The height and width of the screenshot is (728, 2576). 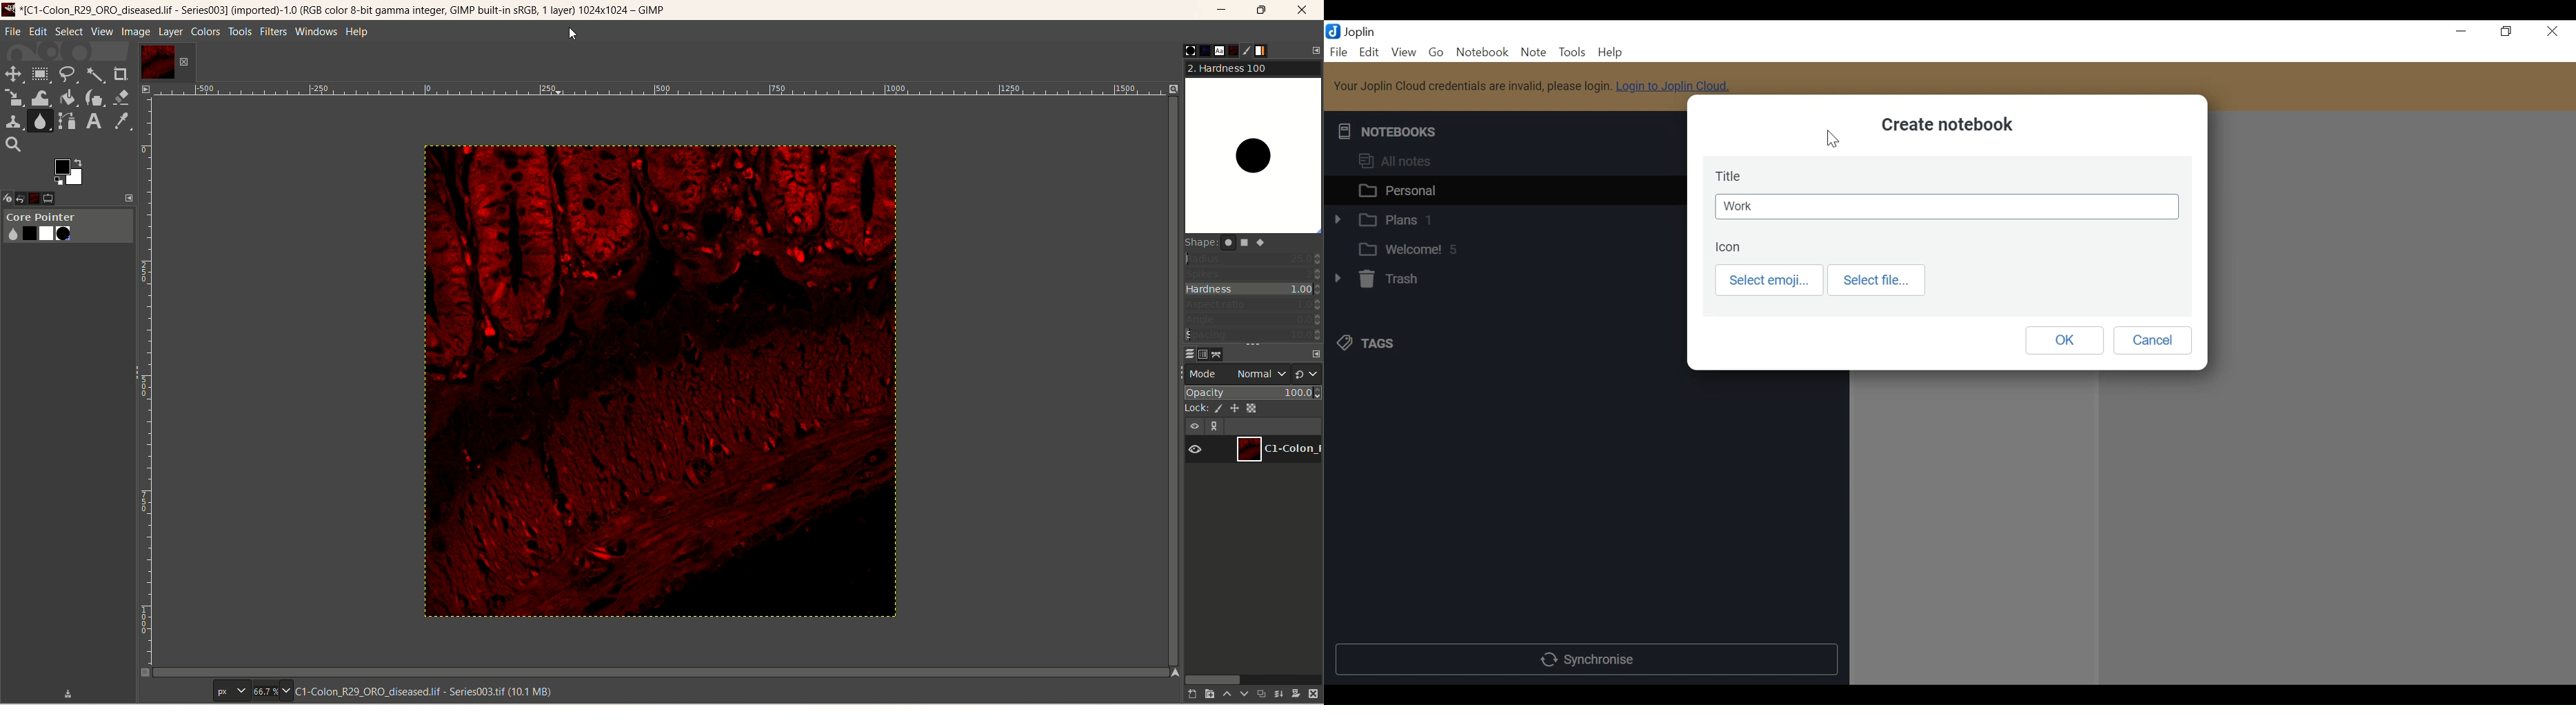 I want to click on Icon, so click(x=1730, y=247).